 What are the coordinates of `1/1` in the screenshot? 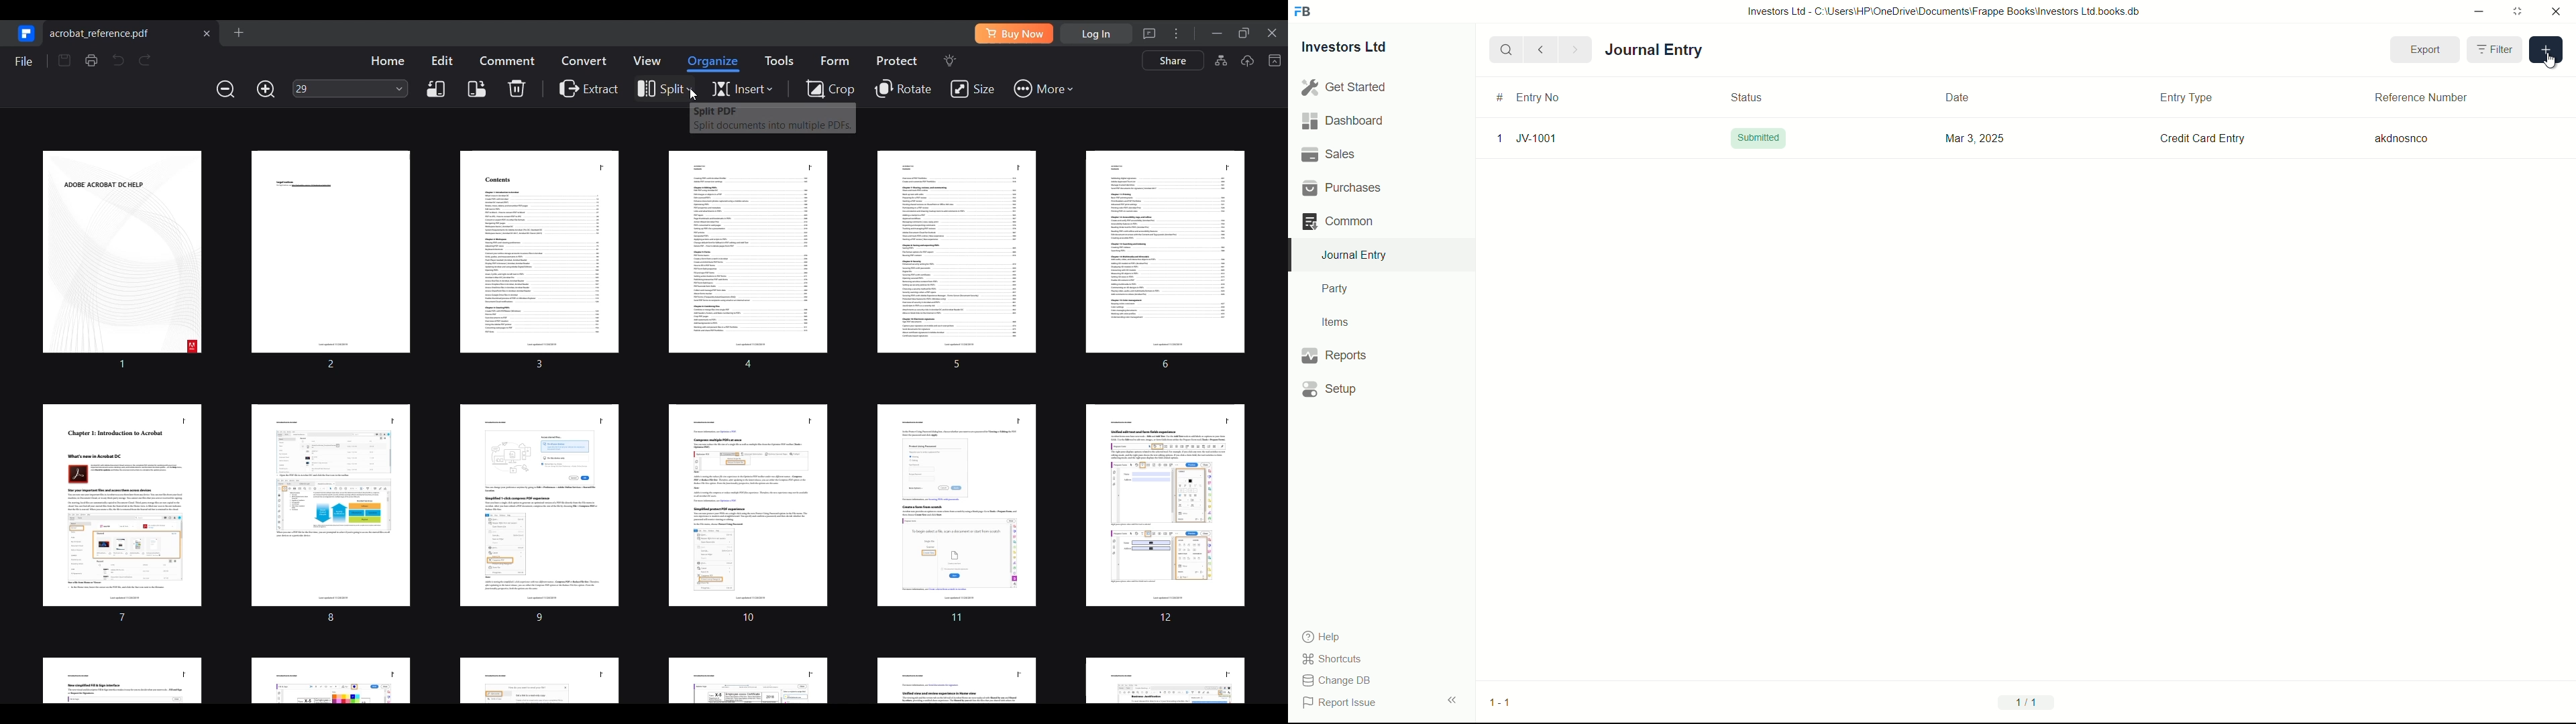 It's located at (2026, 703).